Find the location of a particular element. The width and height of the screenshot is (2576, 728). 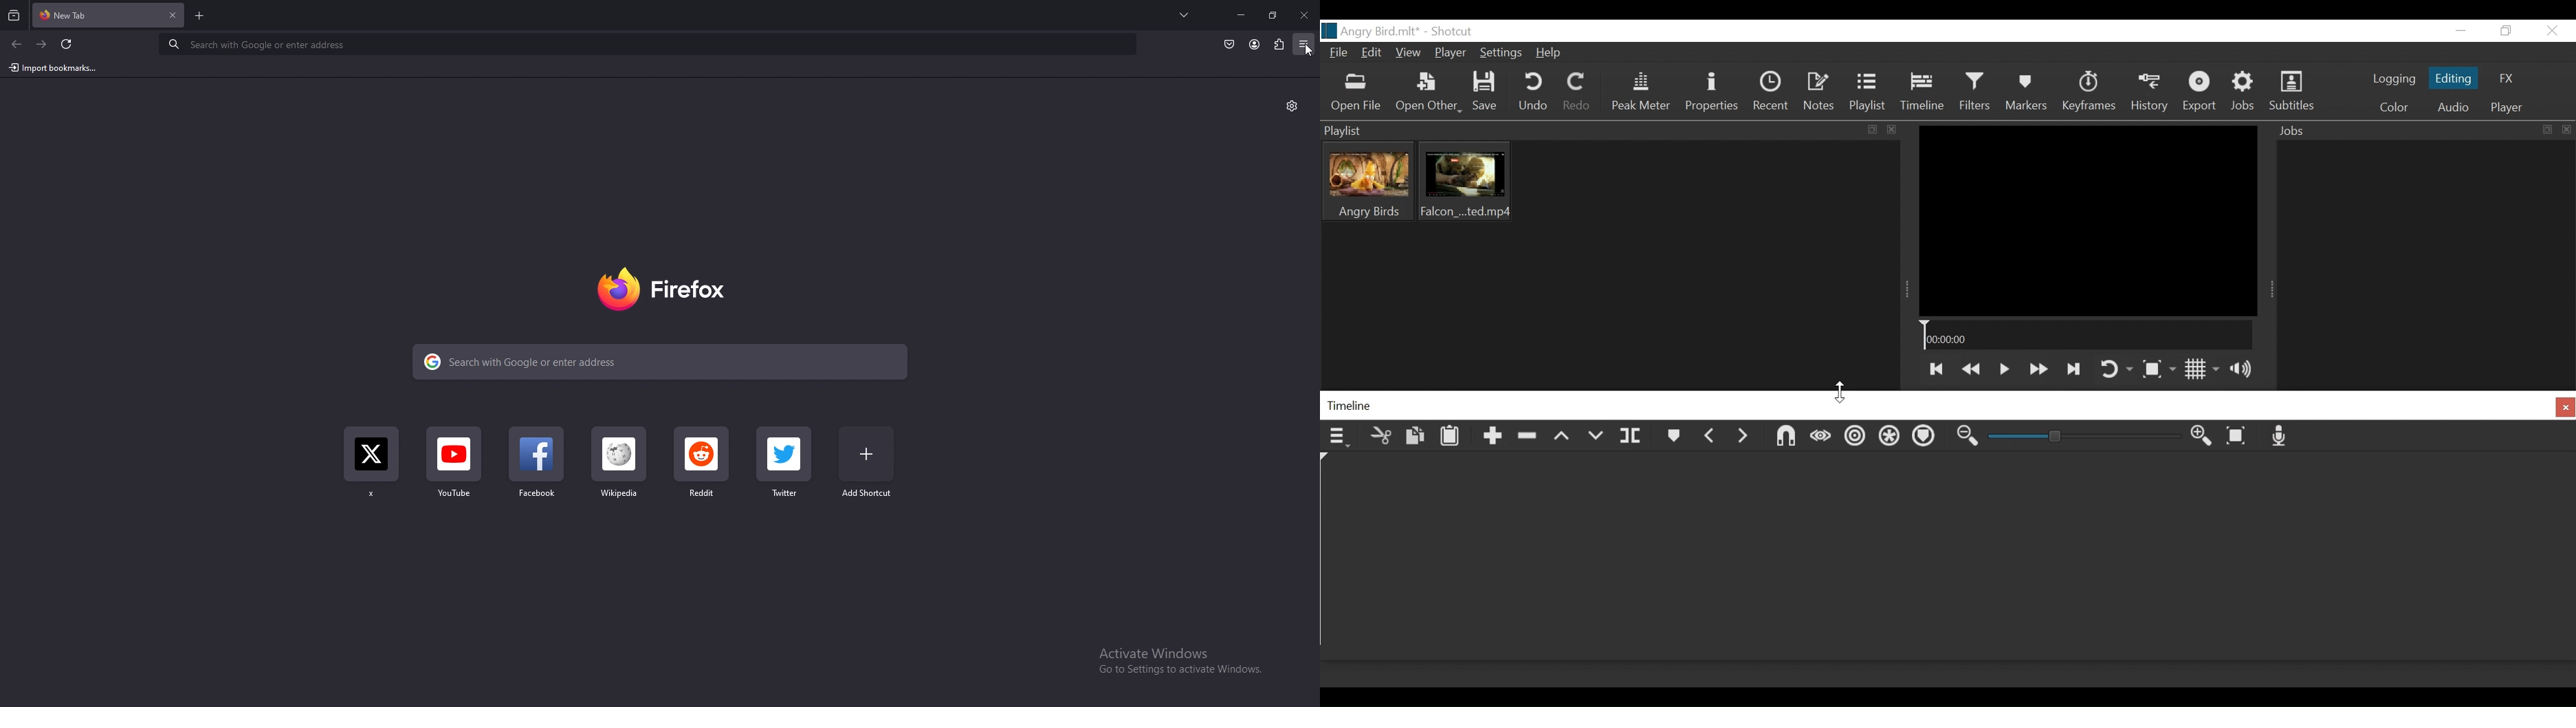

list all tabs is located at coordinates (1184, 14).